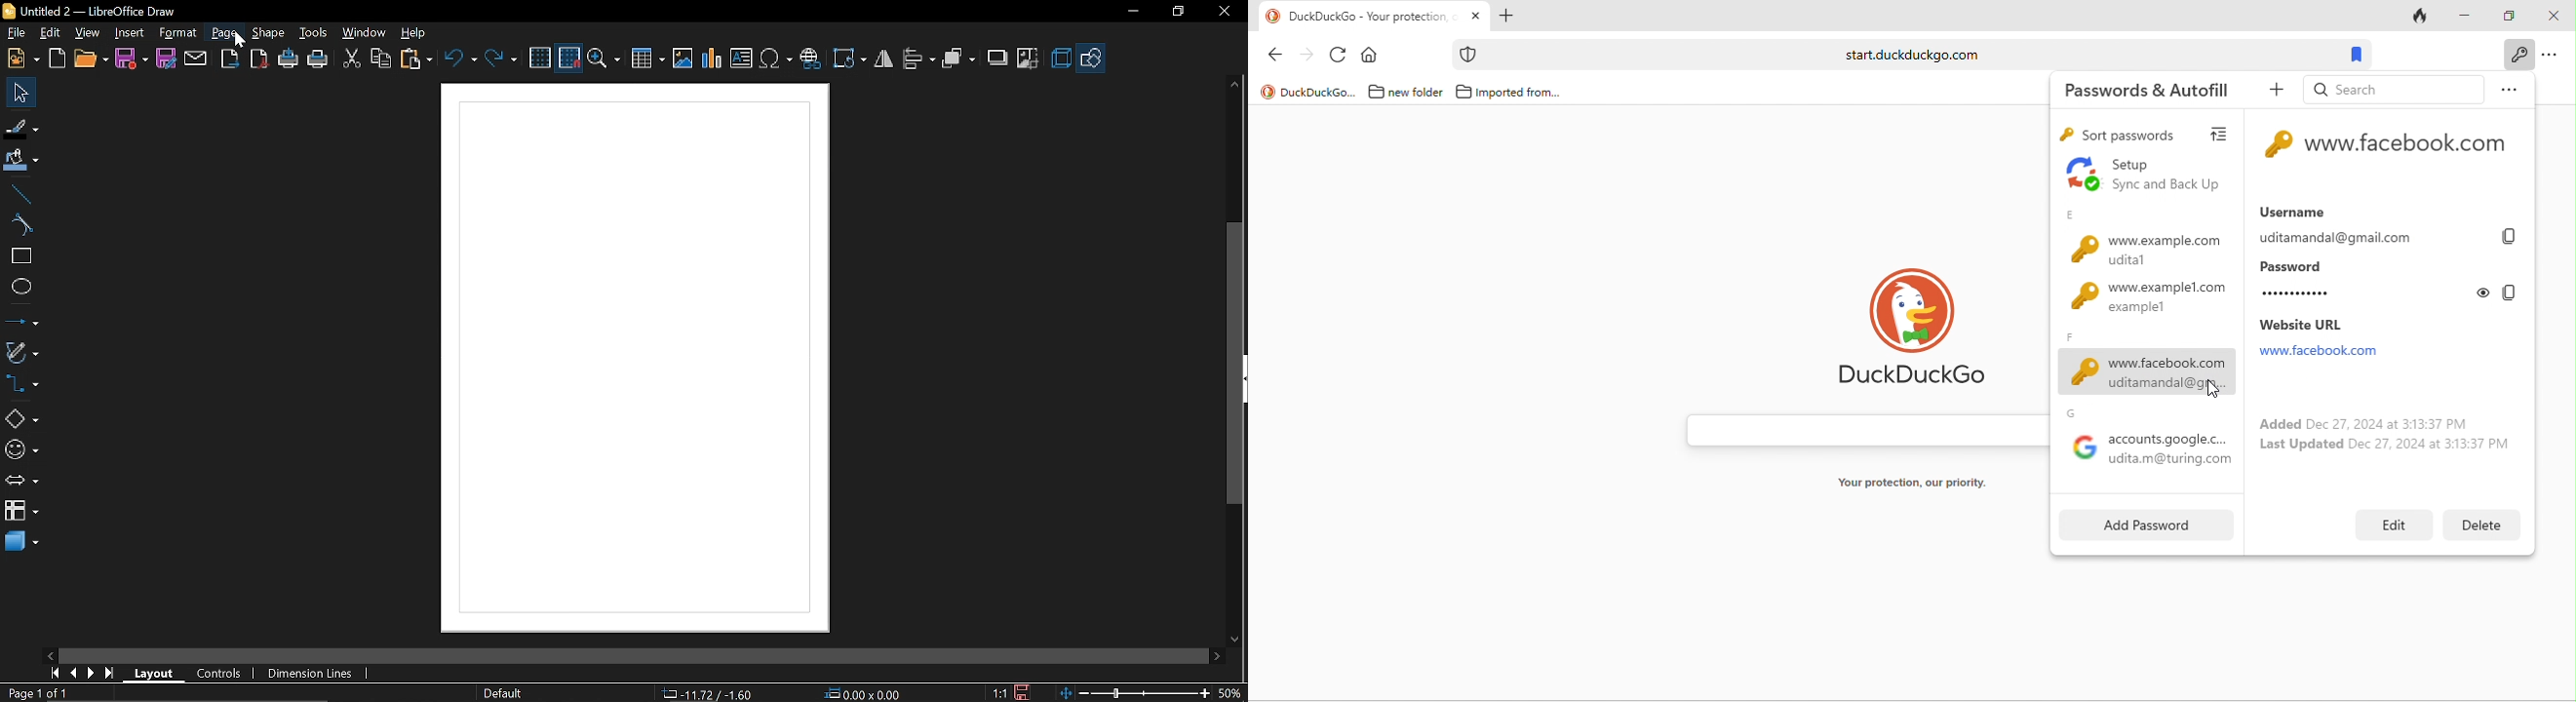 This screenshot has width=2576, height=728. What do you see at coordinates (1227, 14) in the screenshot?
I see `CLose` at bounding box center [1227, 14].